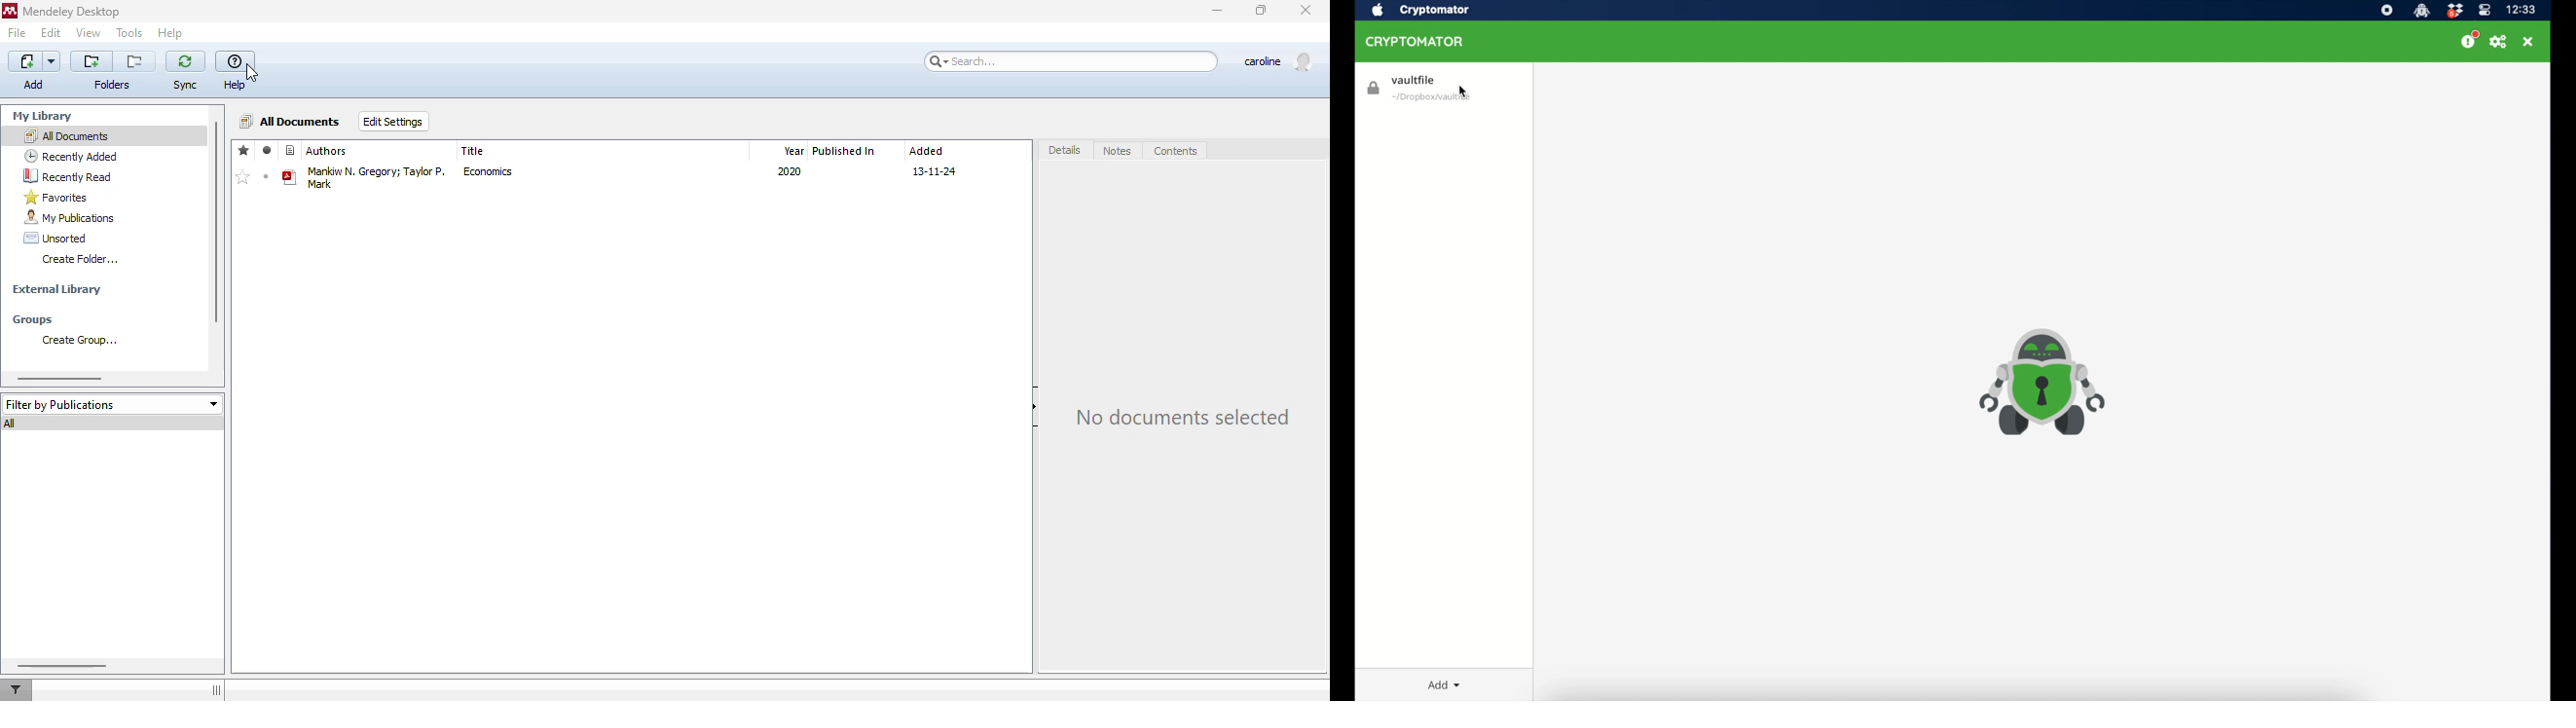 Image resolution: width=2576 pixels, height=728 pixels. Describe the element at coordinates (17, 32) in the screenshot. I see `file` at that location.